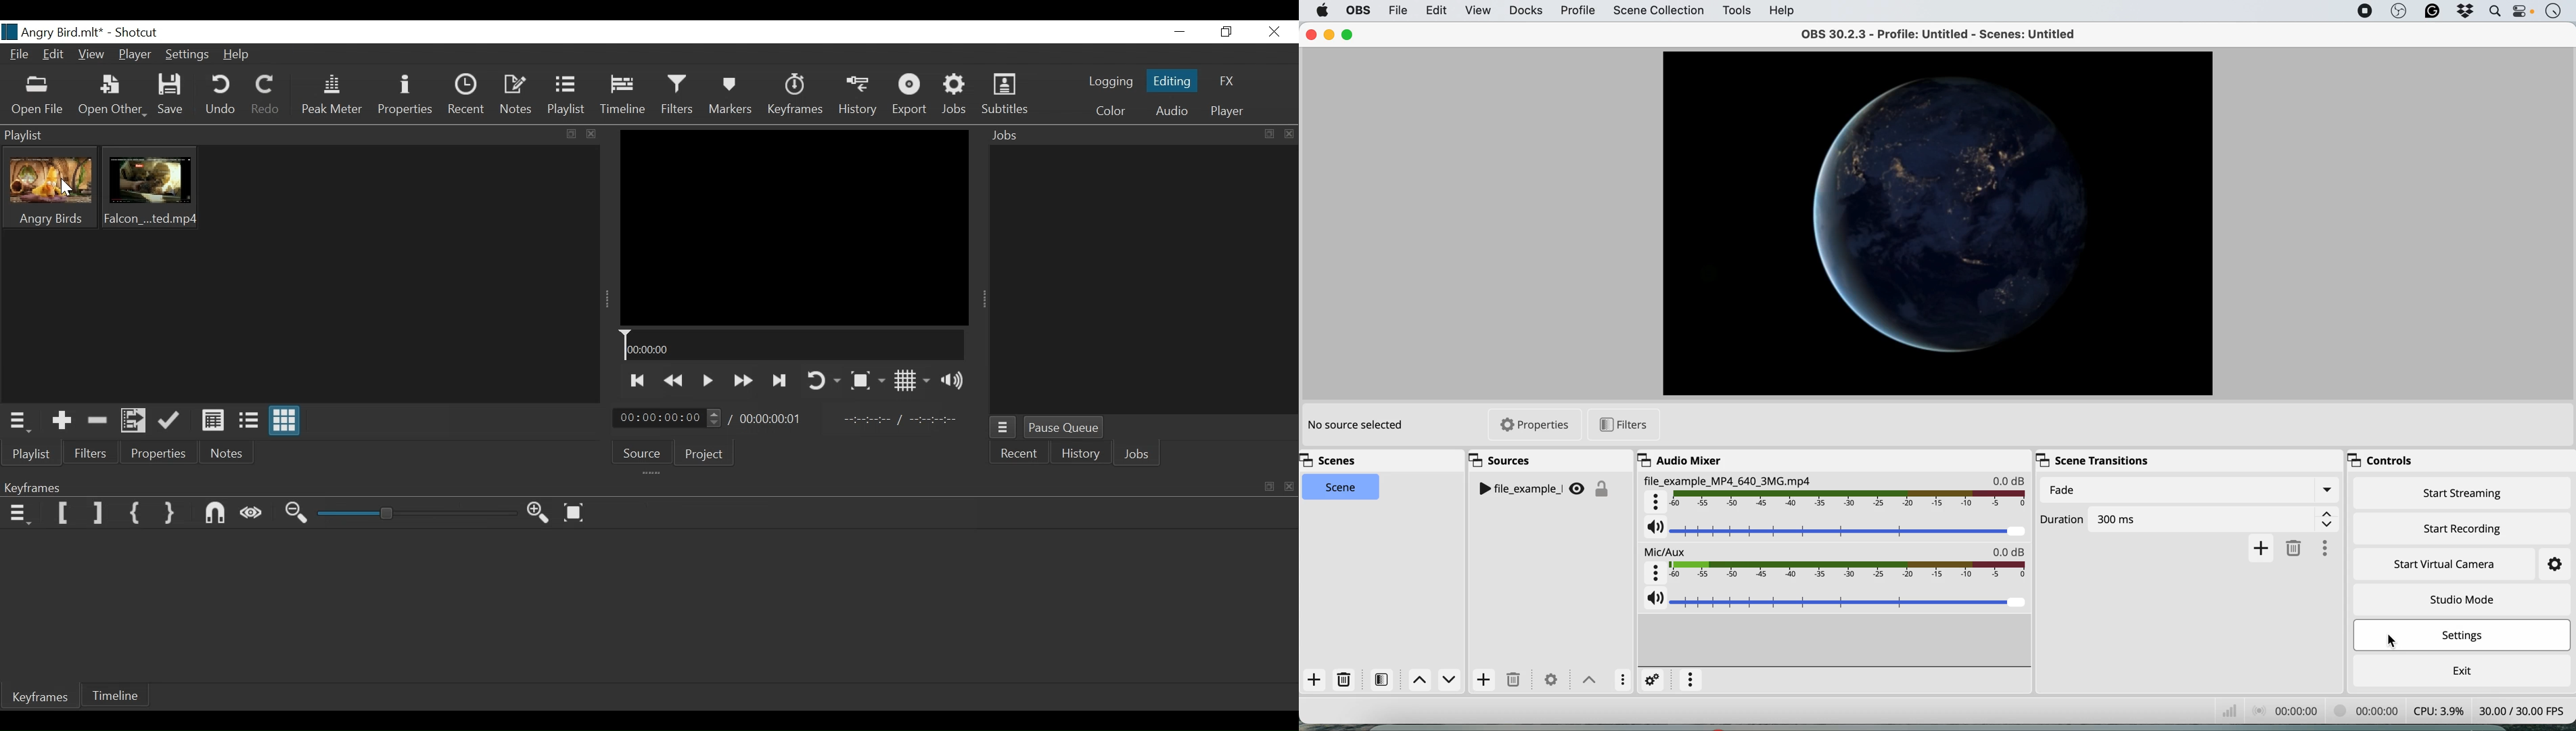  What do you see at coordinates (417, 514) in the screenshot?
I see `Zoom slider` at bounding box center [417, 514].